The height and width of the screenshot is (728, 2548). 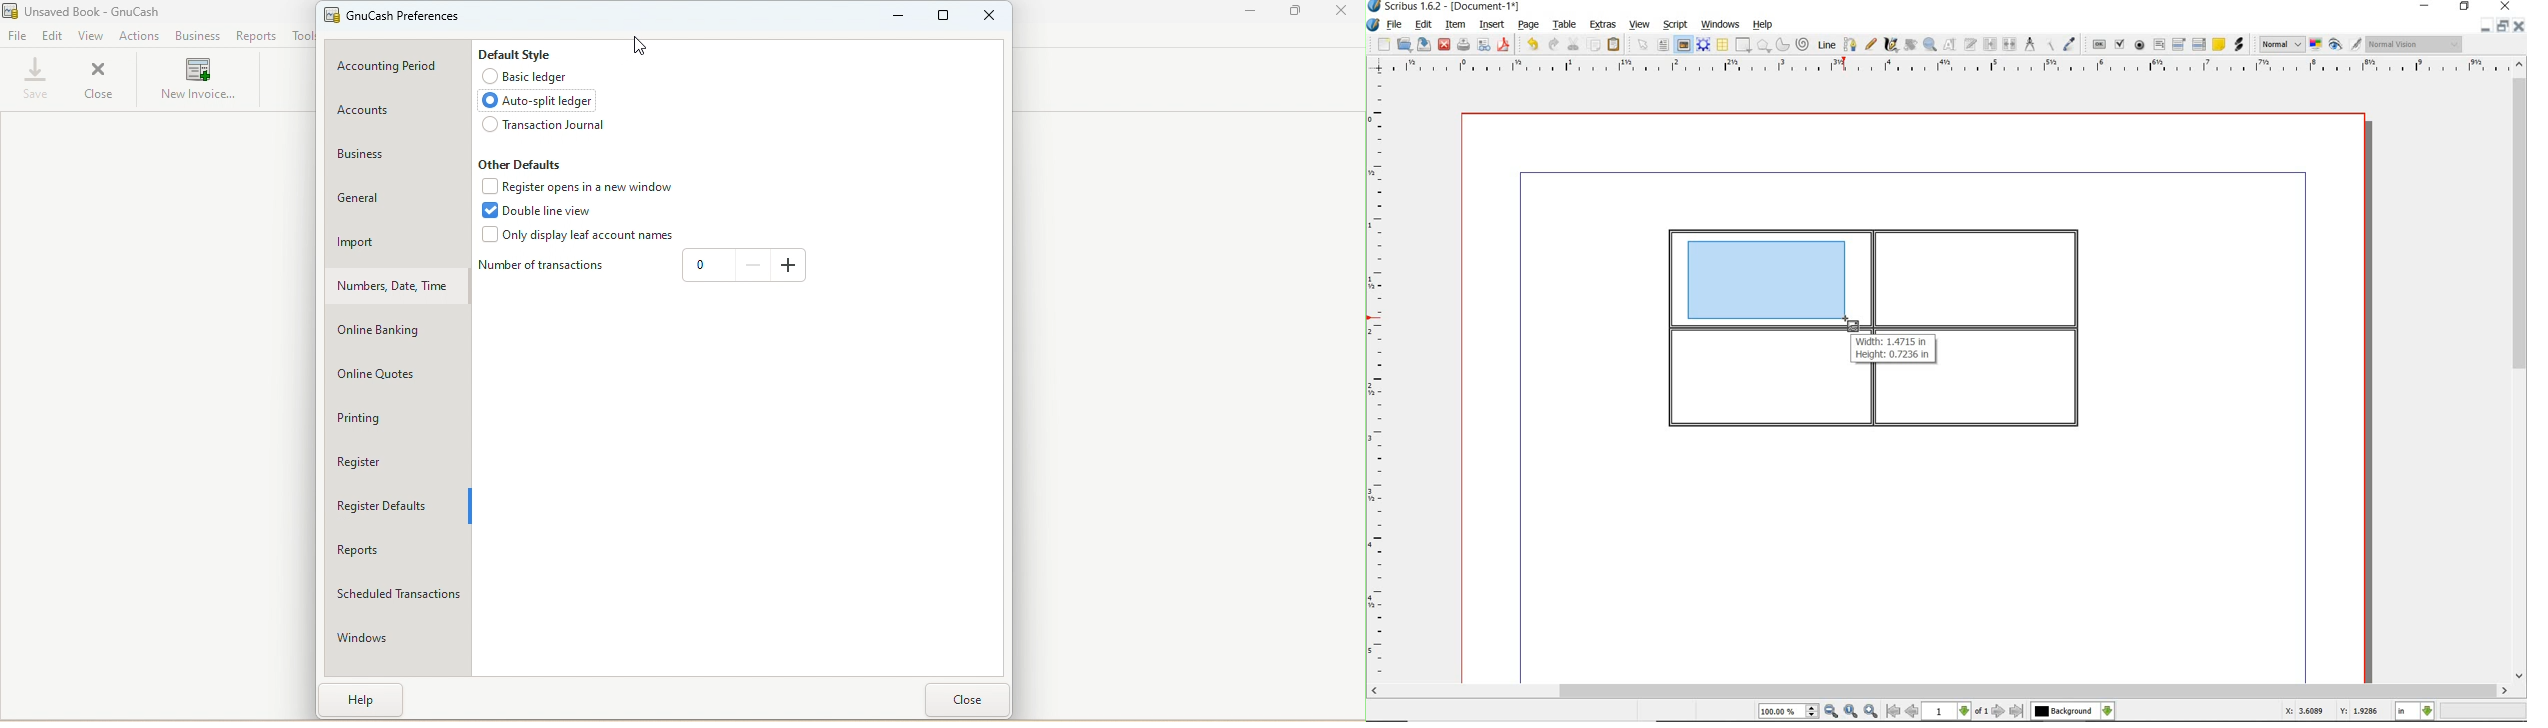 I want to click on go to first page, so click(x=1893, y=712).